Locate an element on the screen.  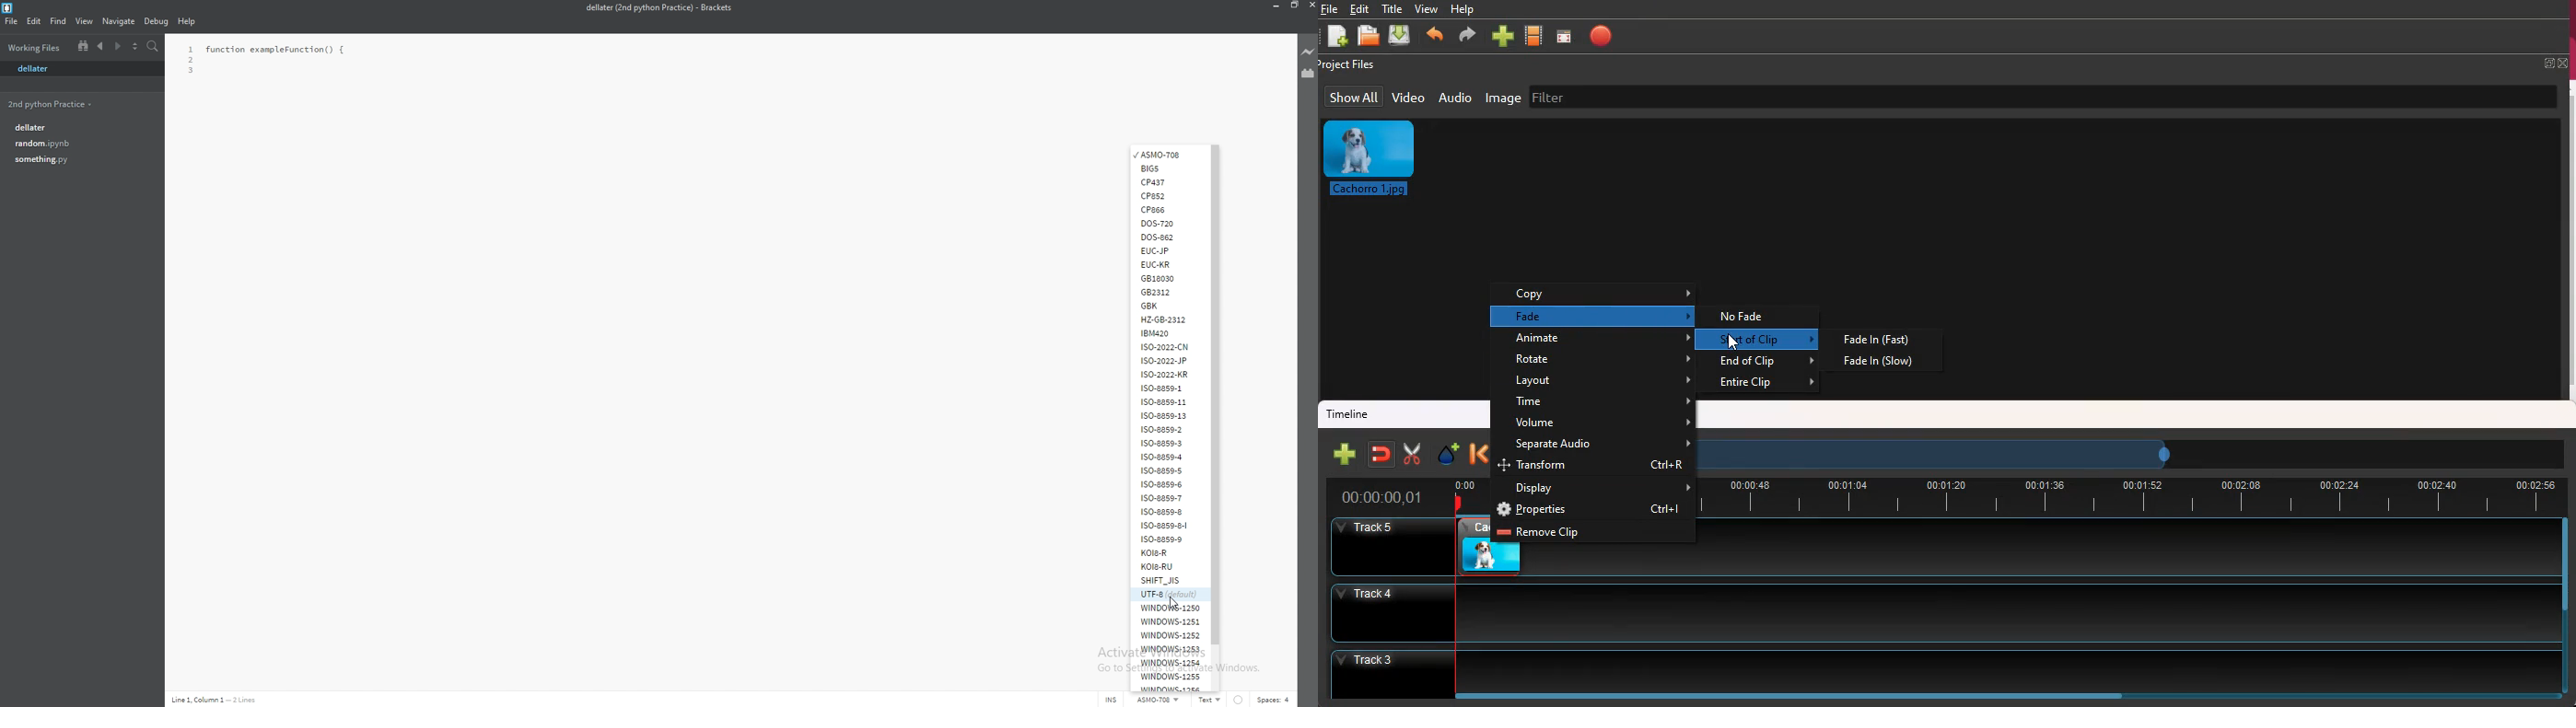
cp 437 is located at coordinates (1169, 183).